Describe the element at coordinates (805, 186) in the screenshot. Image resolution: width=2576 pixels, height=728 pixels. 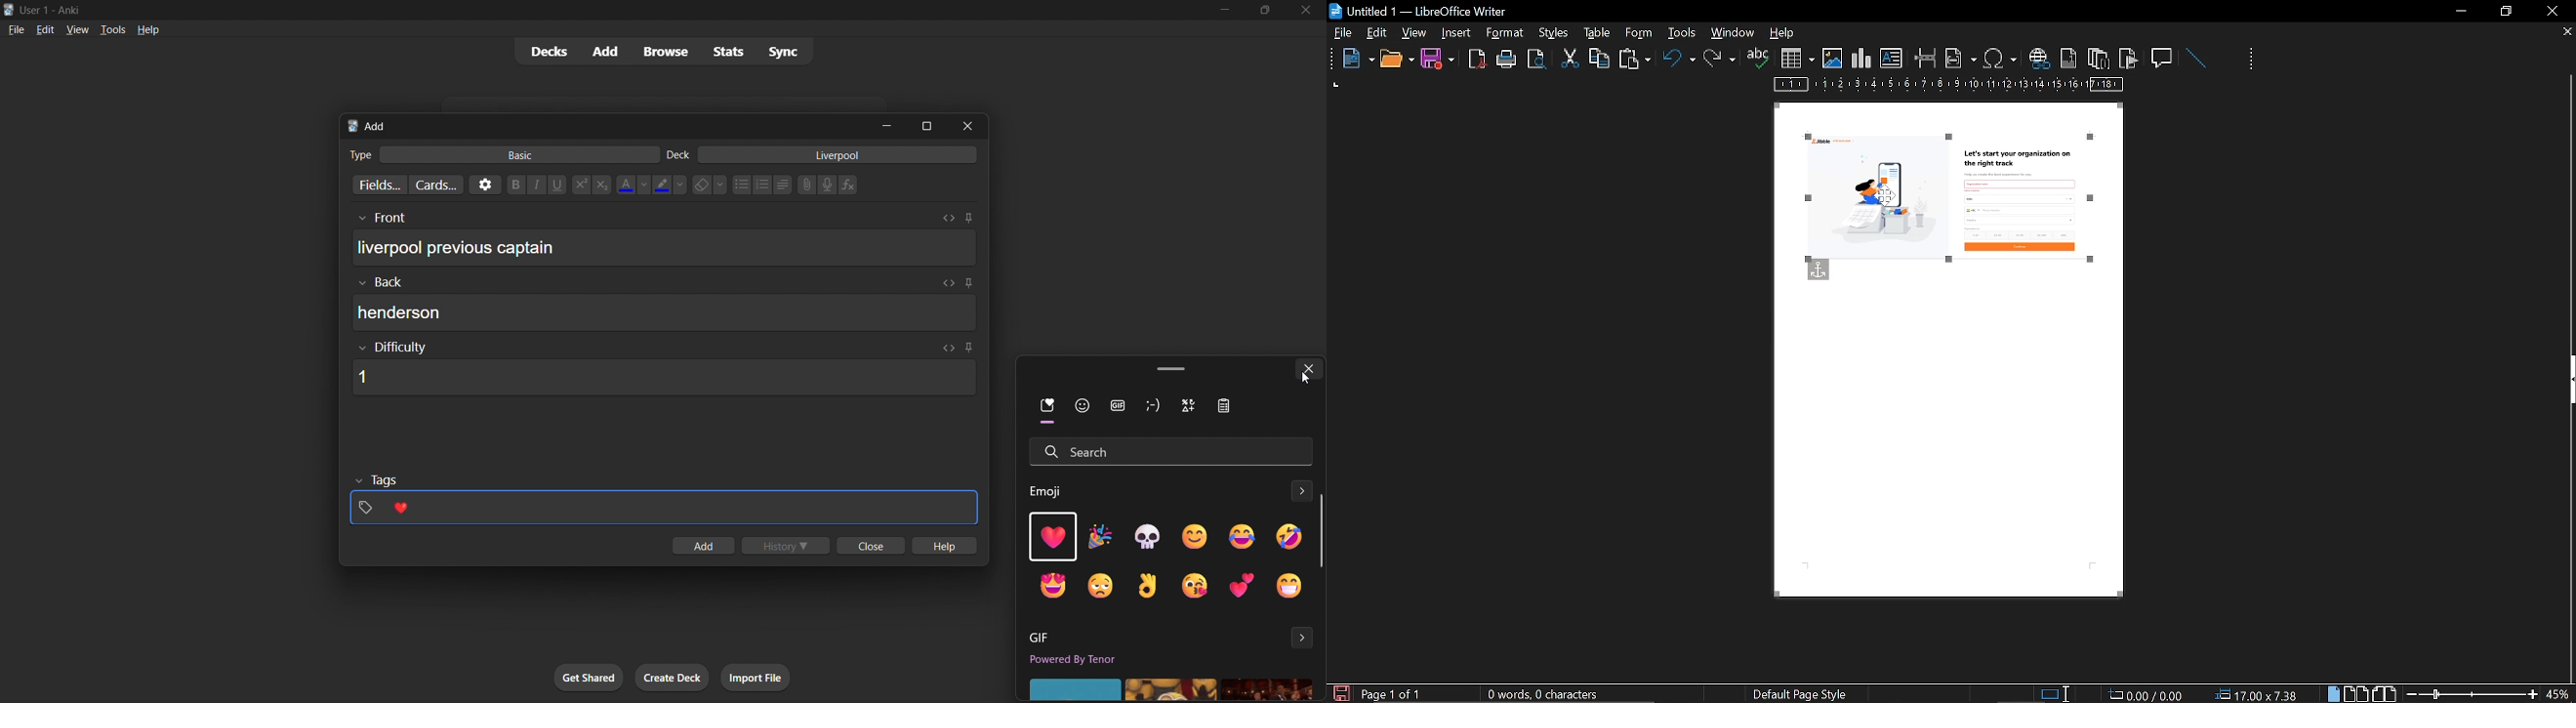
I see `link` at that location.